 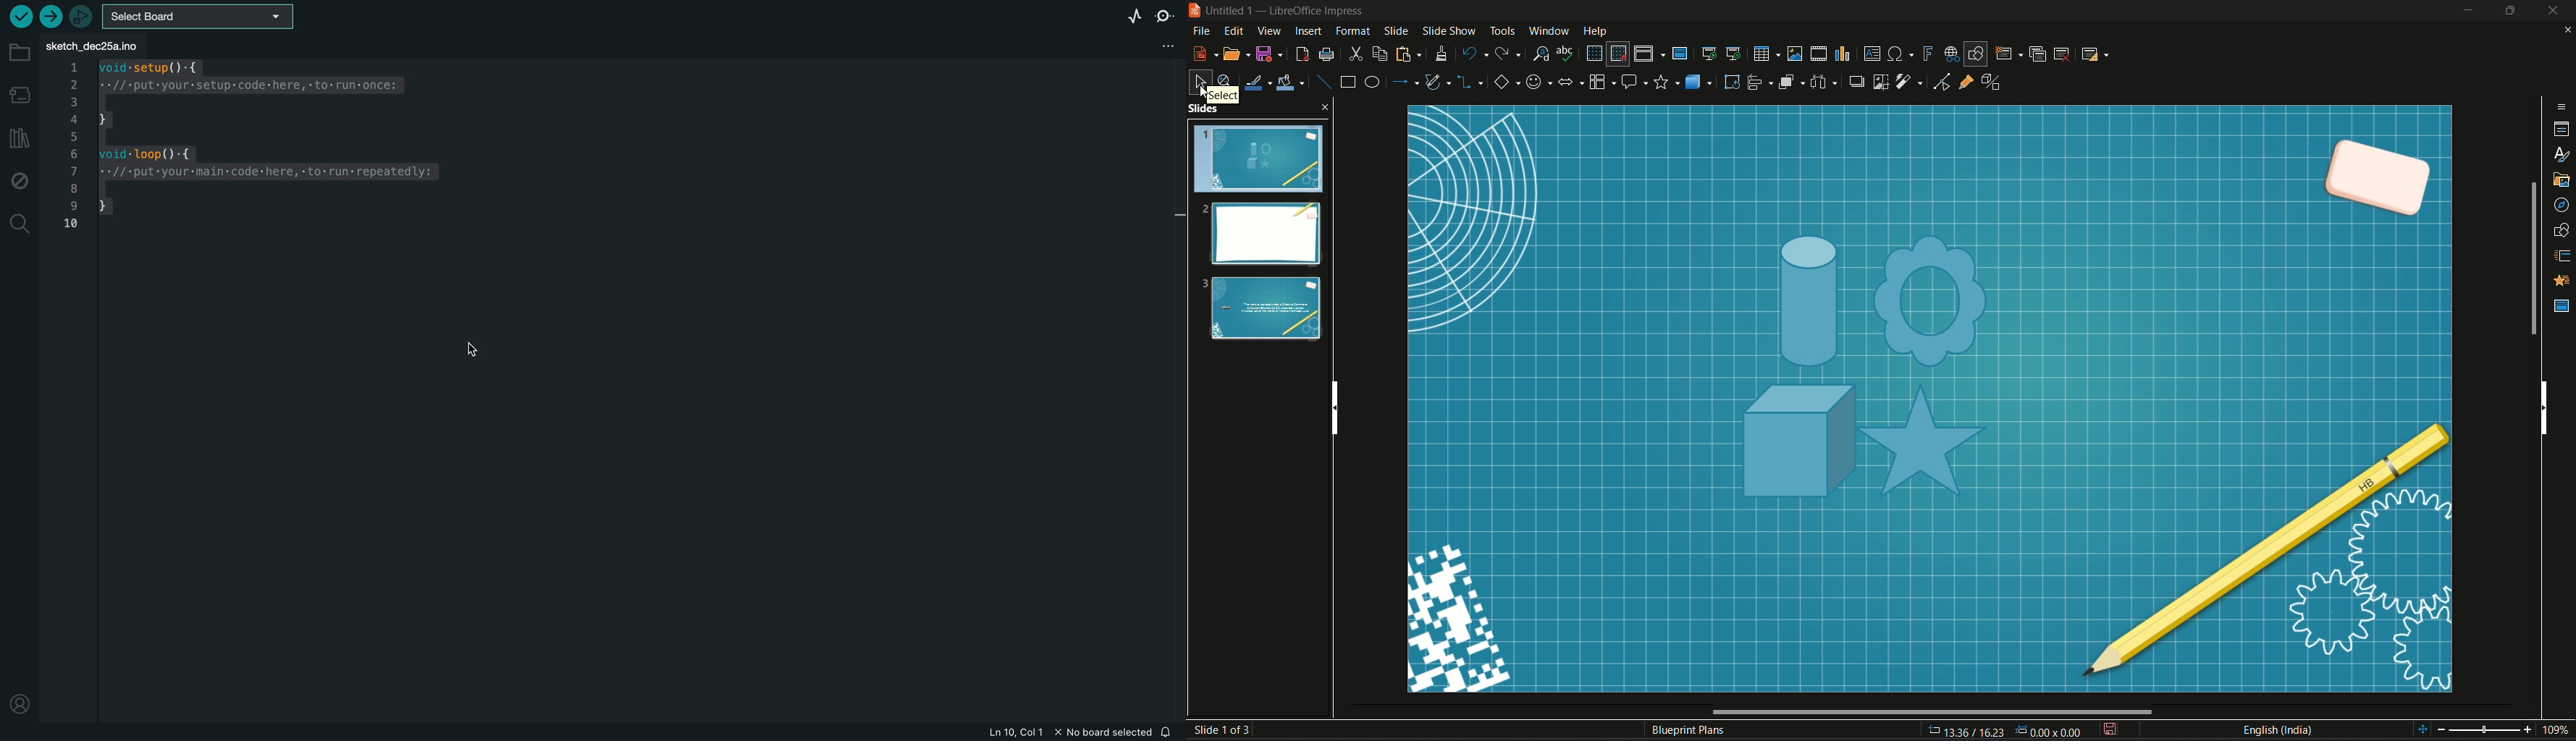 I want to click on delete slide, so click(x=2062, y=54).